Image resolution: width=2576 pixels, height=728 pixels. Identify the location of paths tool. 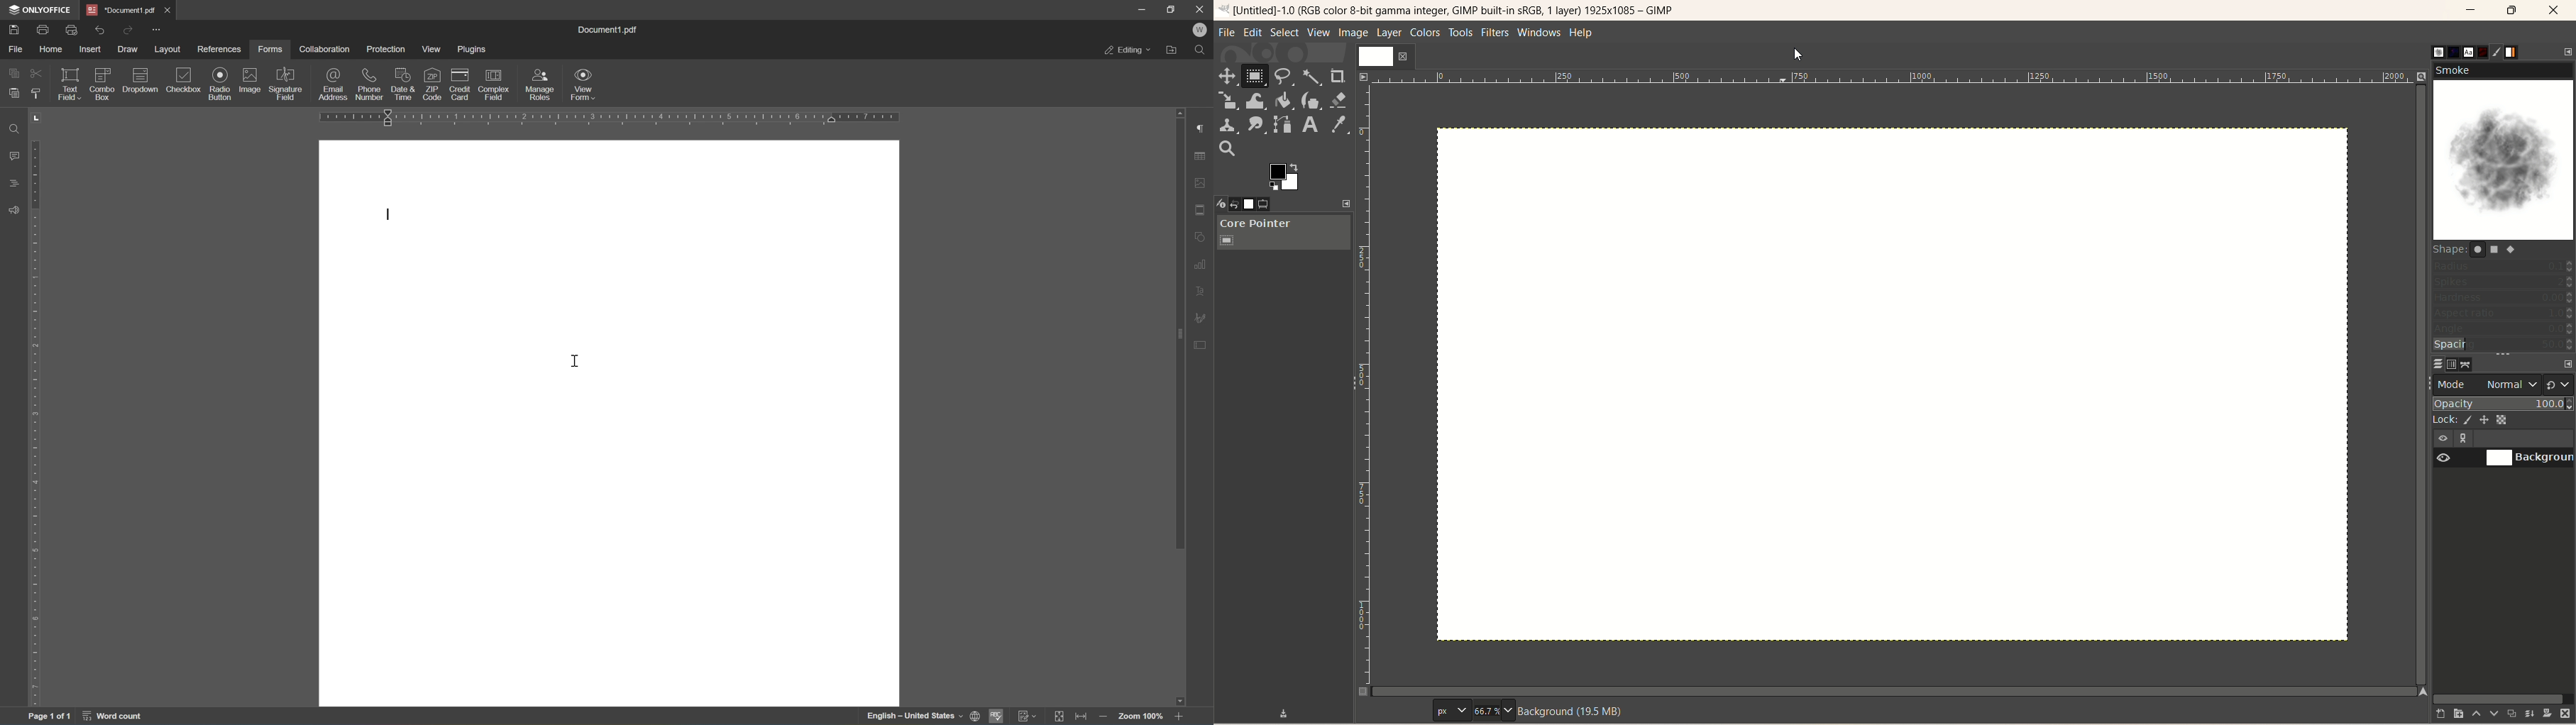
(1281, 124).